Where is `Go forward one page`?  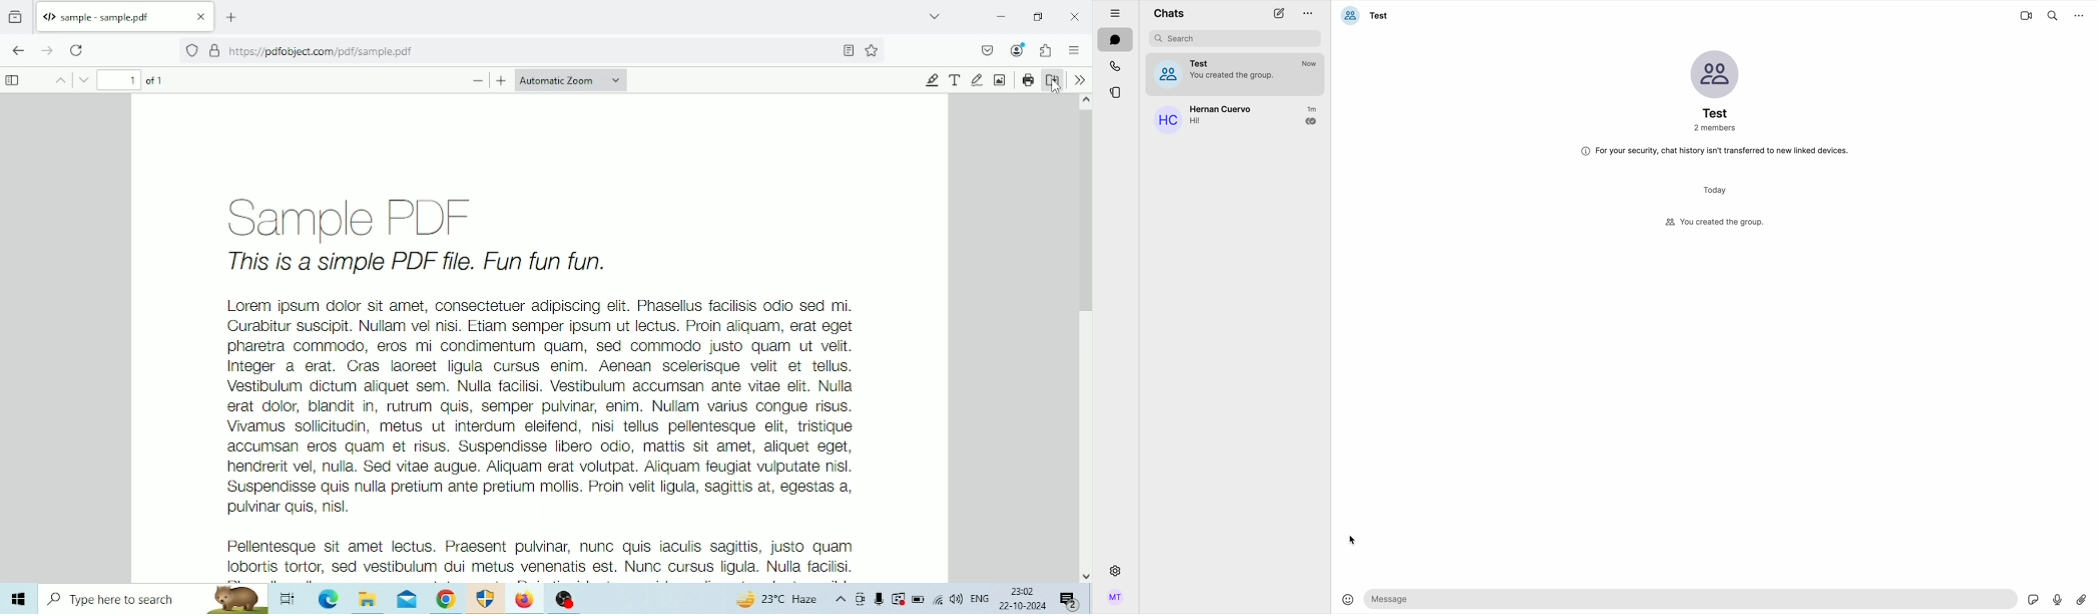
Go forward one page is located at coordinates (46, 50).